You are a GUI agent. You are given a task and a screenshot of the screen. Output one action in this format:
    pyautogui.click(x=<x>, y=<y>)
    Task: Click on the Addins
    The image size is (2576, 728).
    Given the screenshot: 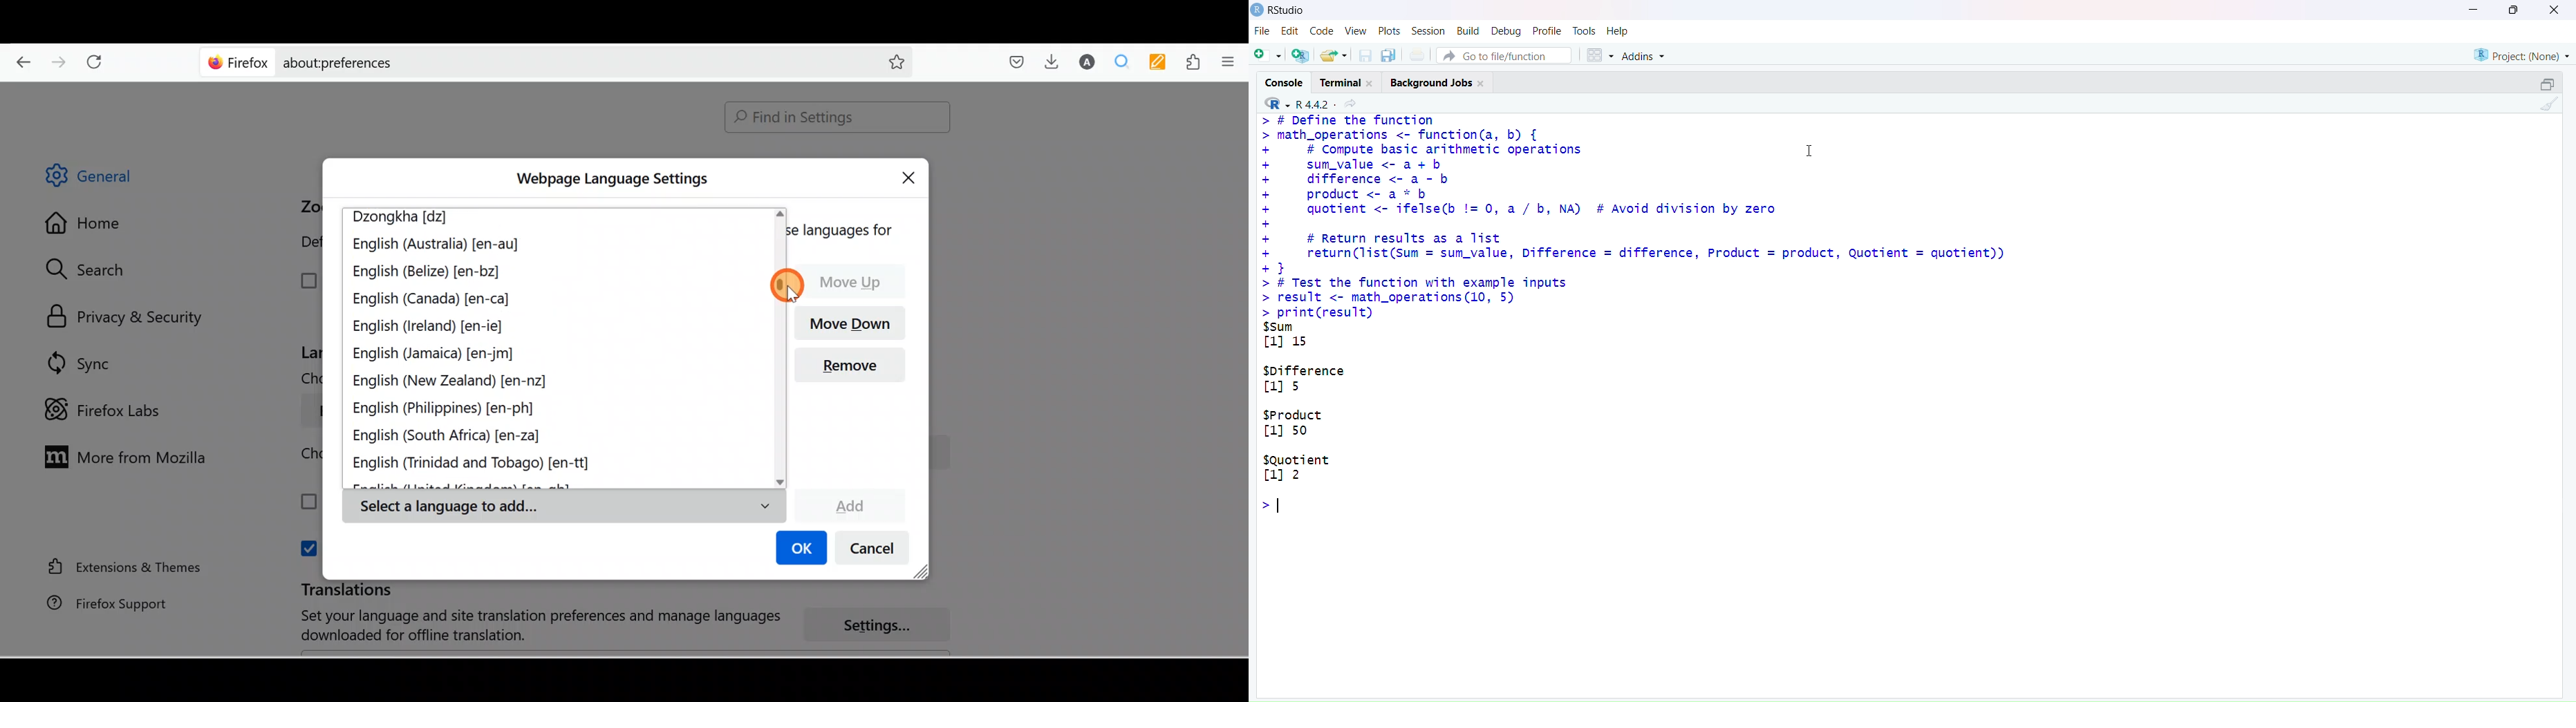 What is the action you would take?
    pyautogui.click(x=1645, y=57)
    